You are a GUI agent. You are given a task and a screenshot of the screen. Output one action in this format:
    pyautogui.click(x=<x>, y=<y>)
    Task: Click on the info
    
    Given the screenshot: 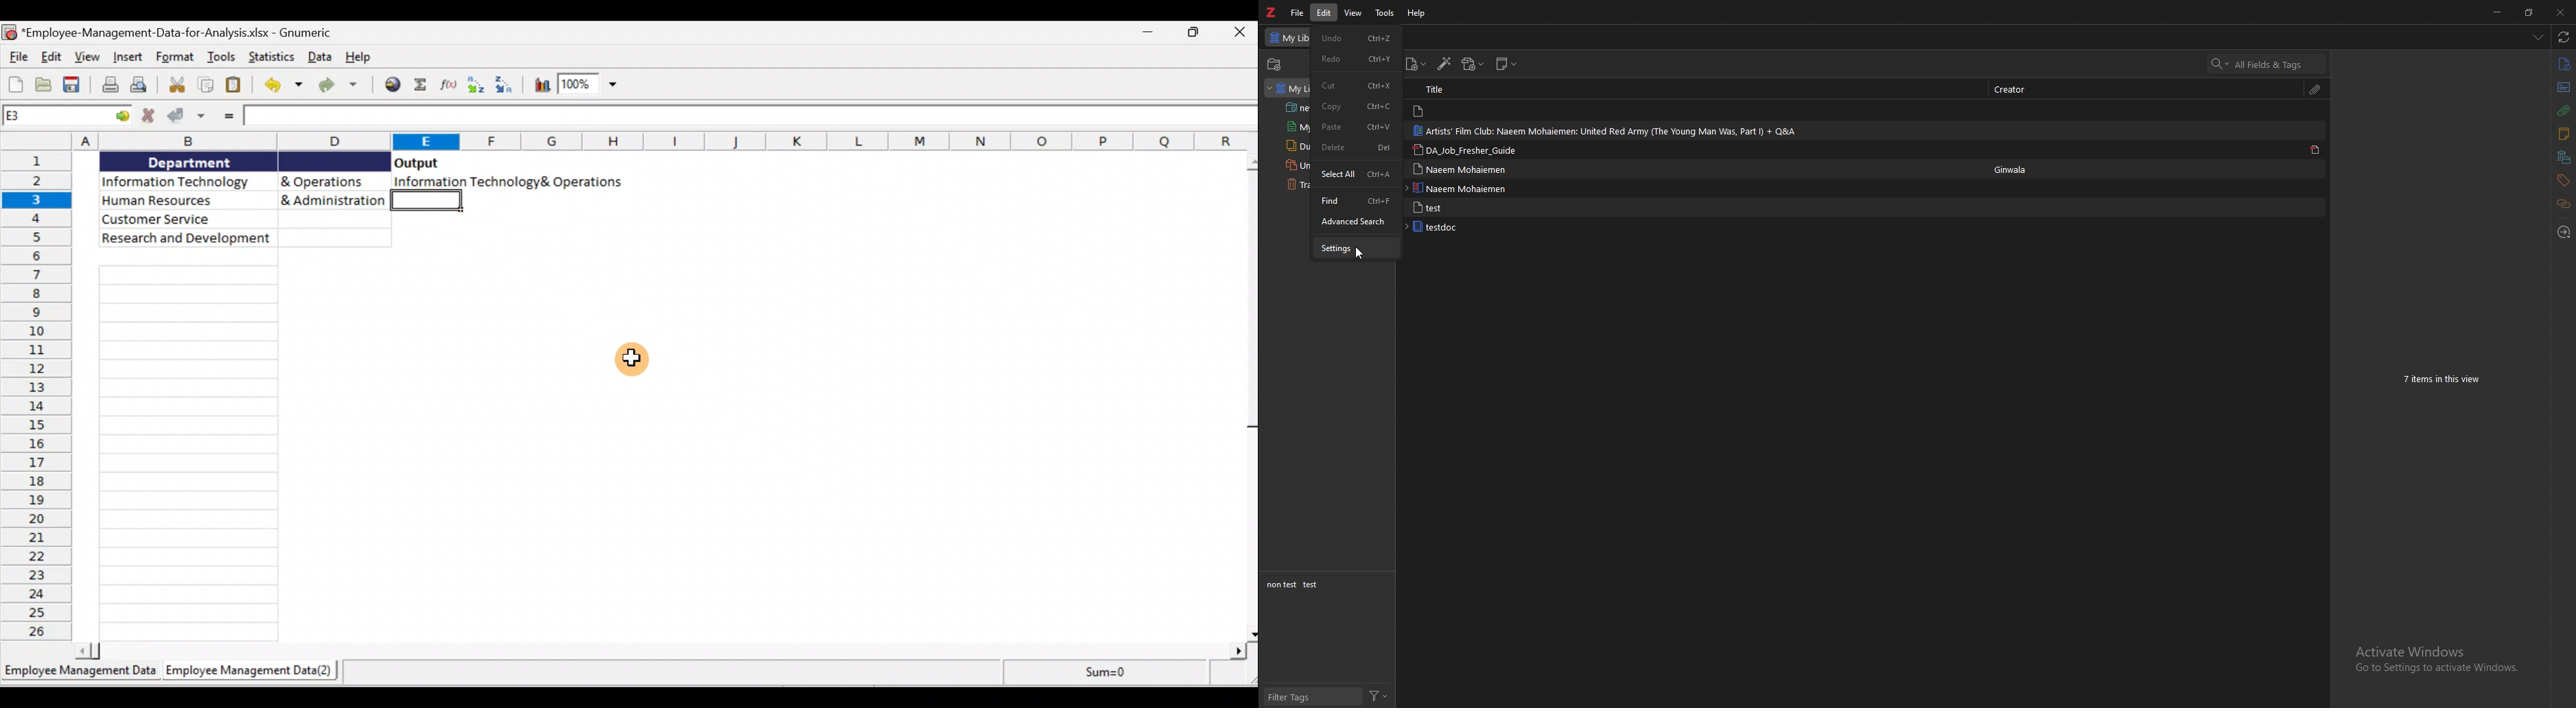 What is the action you would take?
    pyautogui.click(x=2563, y=64)
    